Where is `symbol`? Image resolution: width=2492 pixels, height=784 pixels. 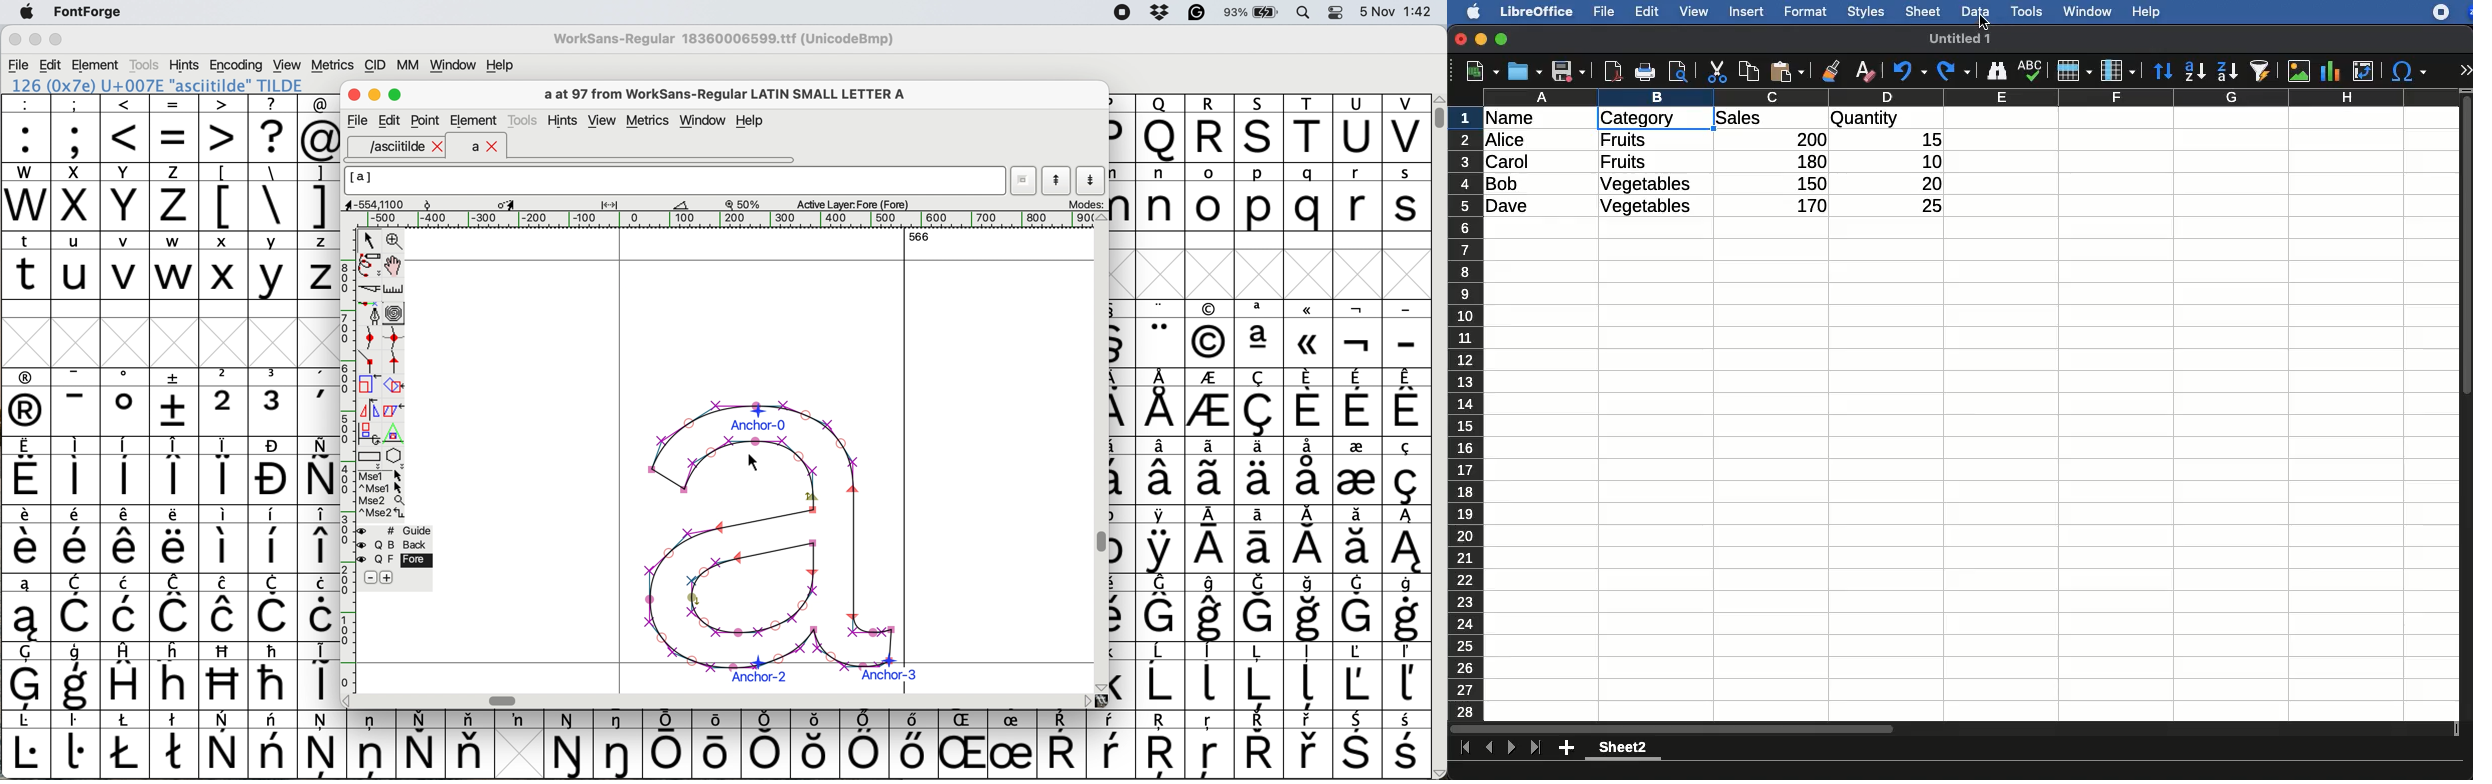 symbol is located at coordinates (76, 539).